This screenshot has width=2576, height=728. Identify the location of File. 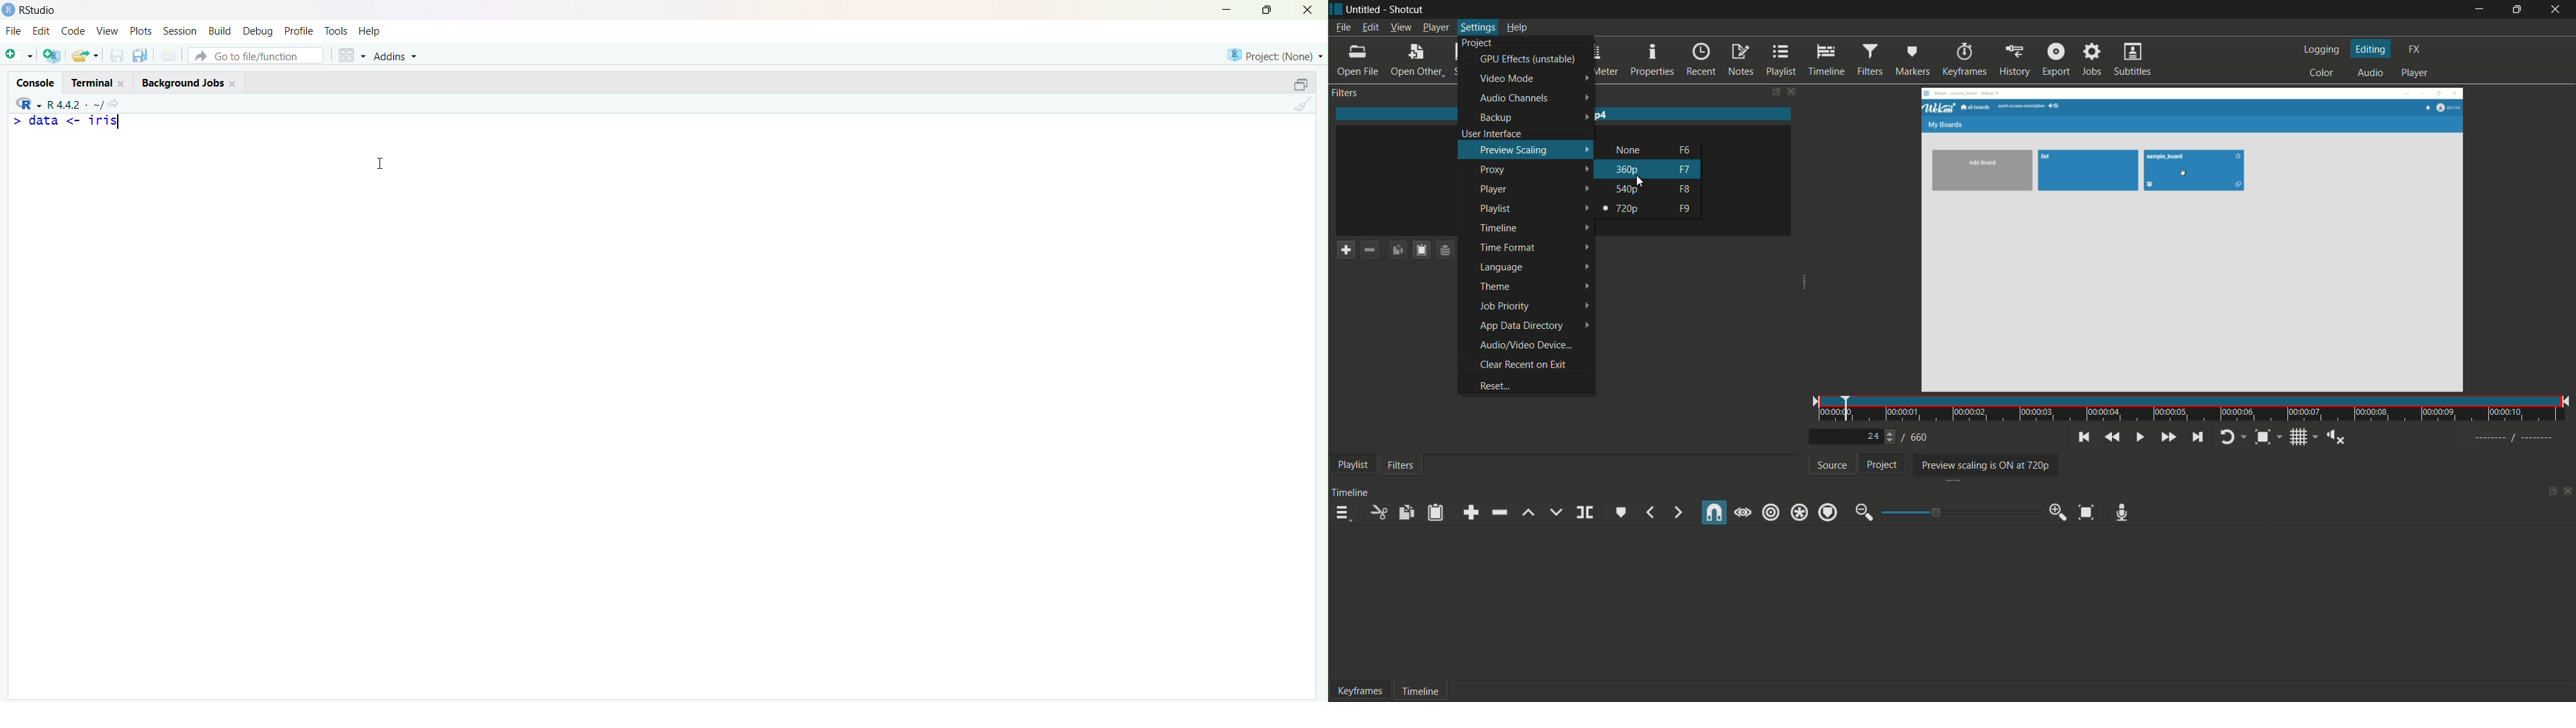
(13, 30).